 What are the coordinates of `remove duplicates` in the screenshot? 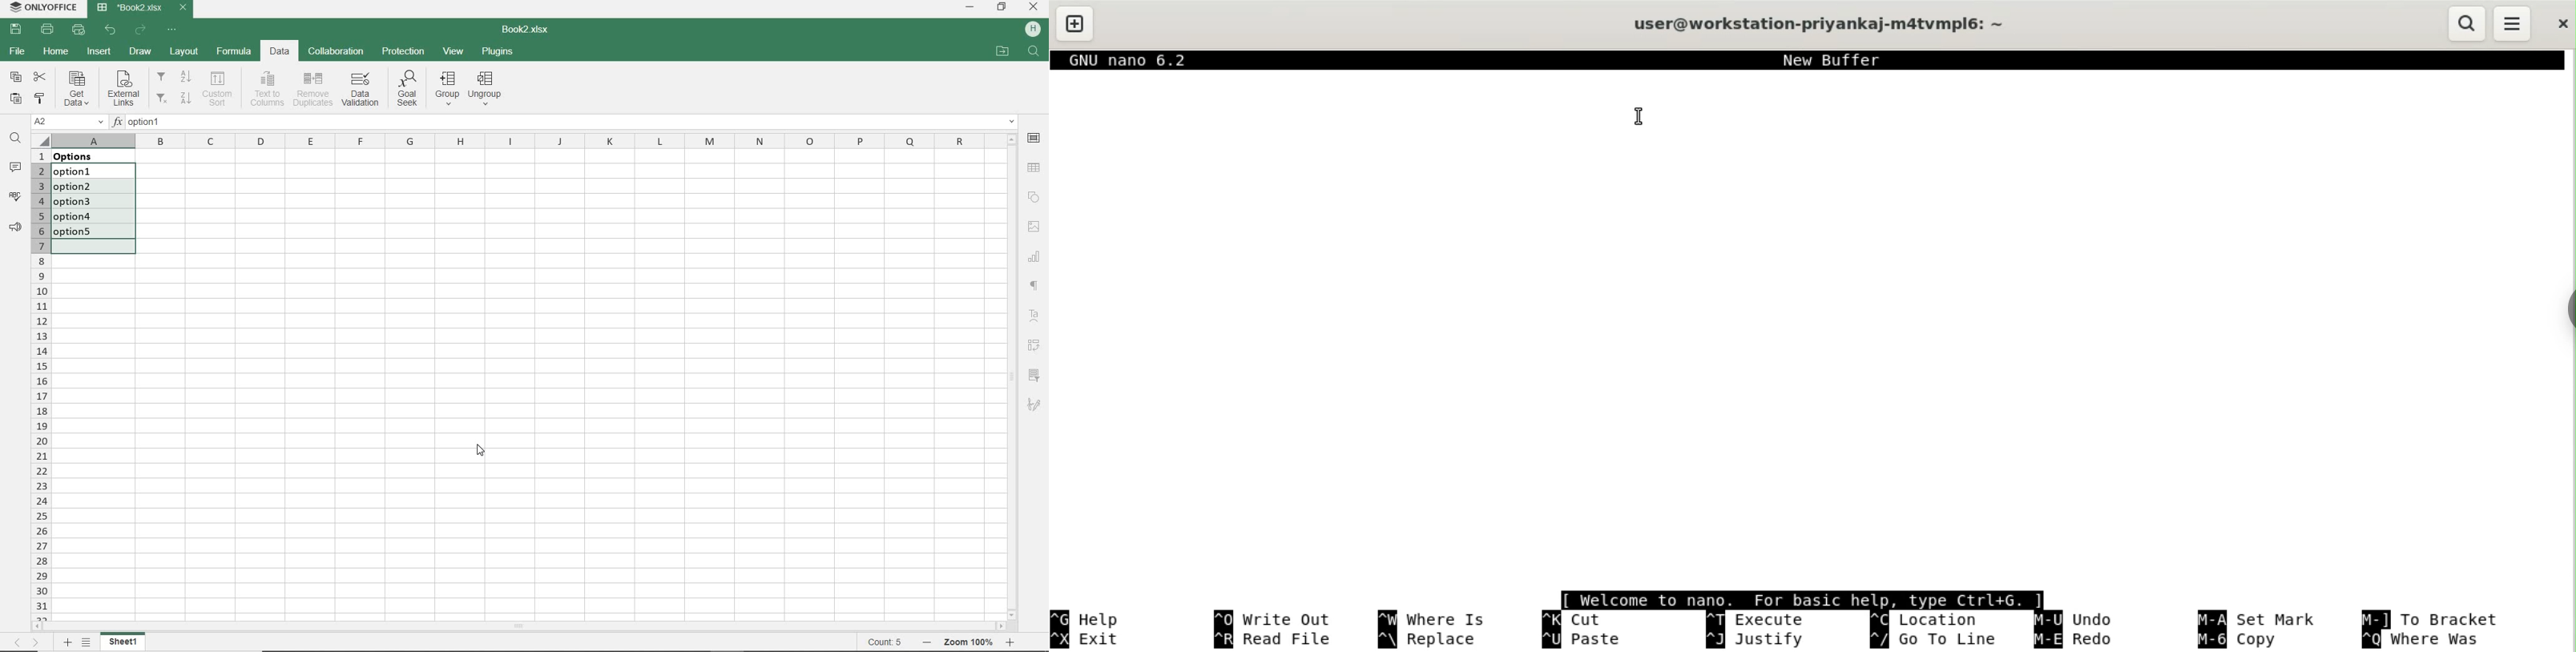 It's located at (313, 90).